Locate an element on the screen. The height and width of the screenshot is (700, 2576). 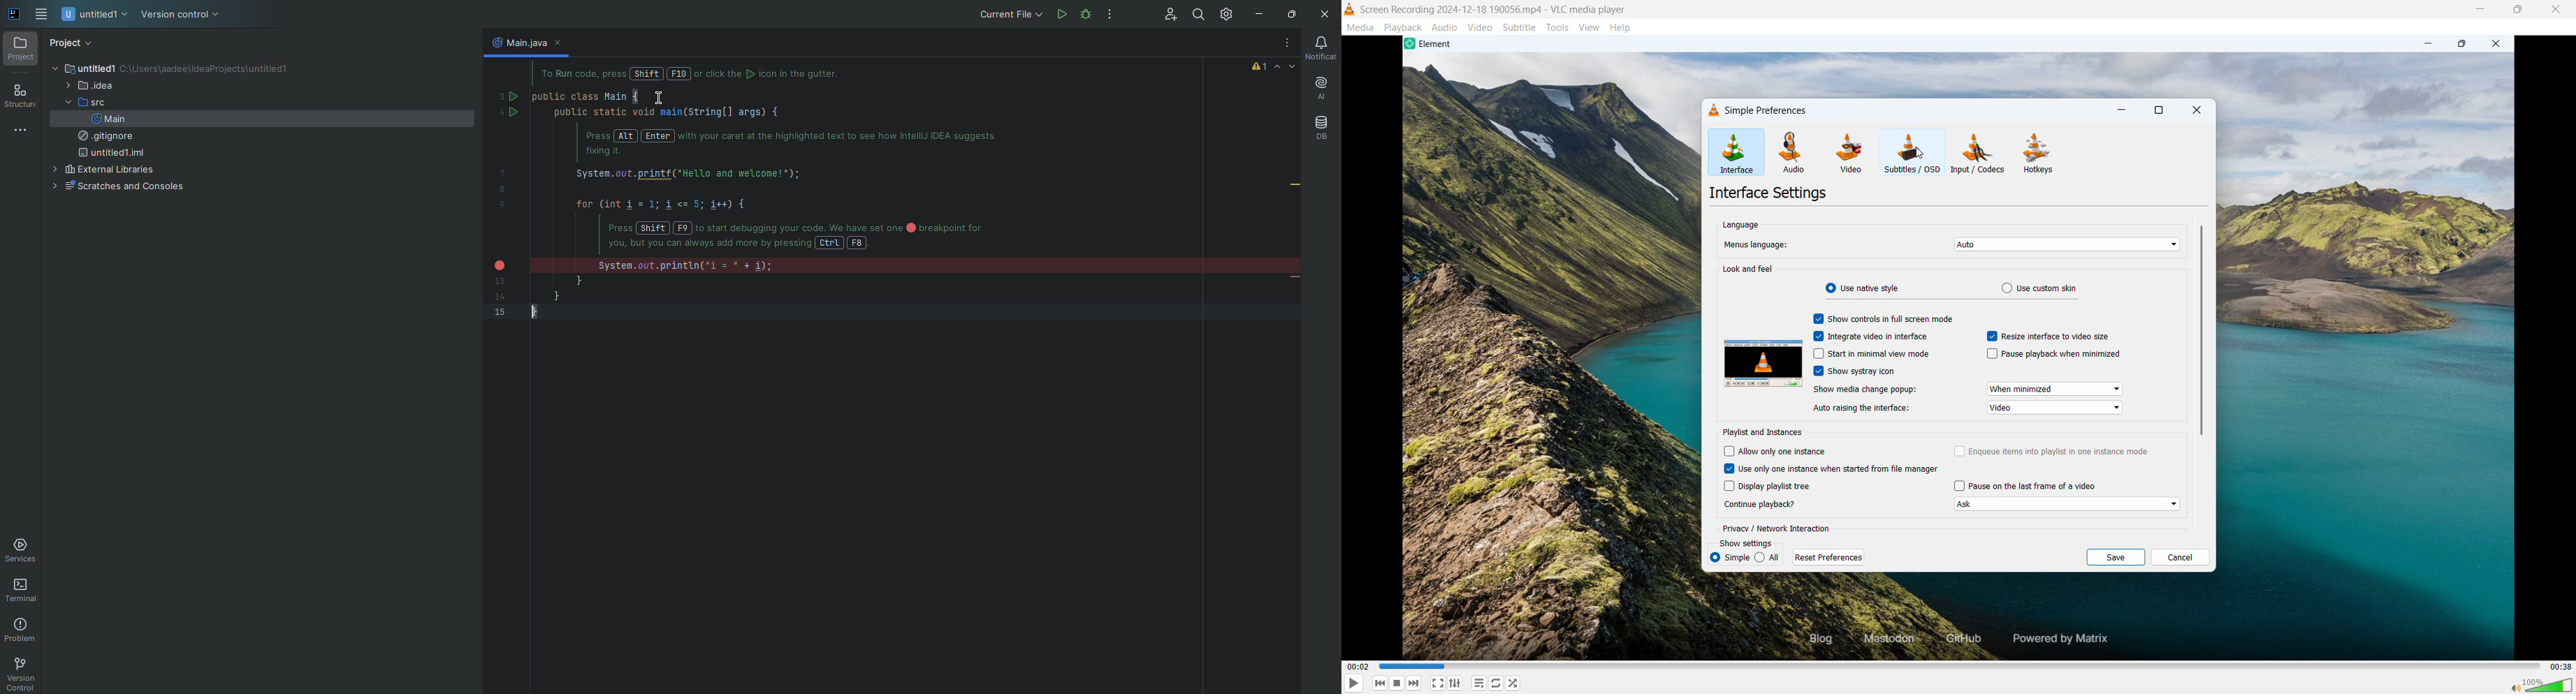
pause on the last frame of a video is located at coordinates (2024, 486).